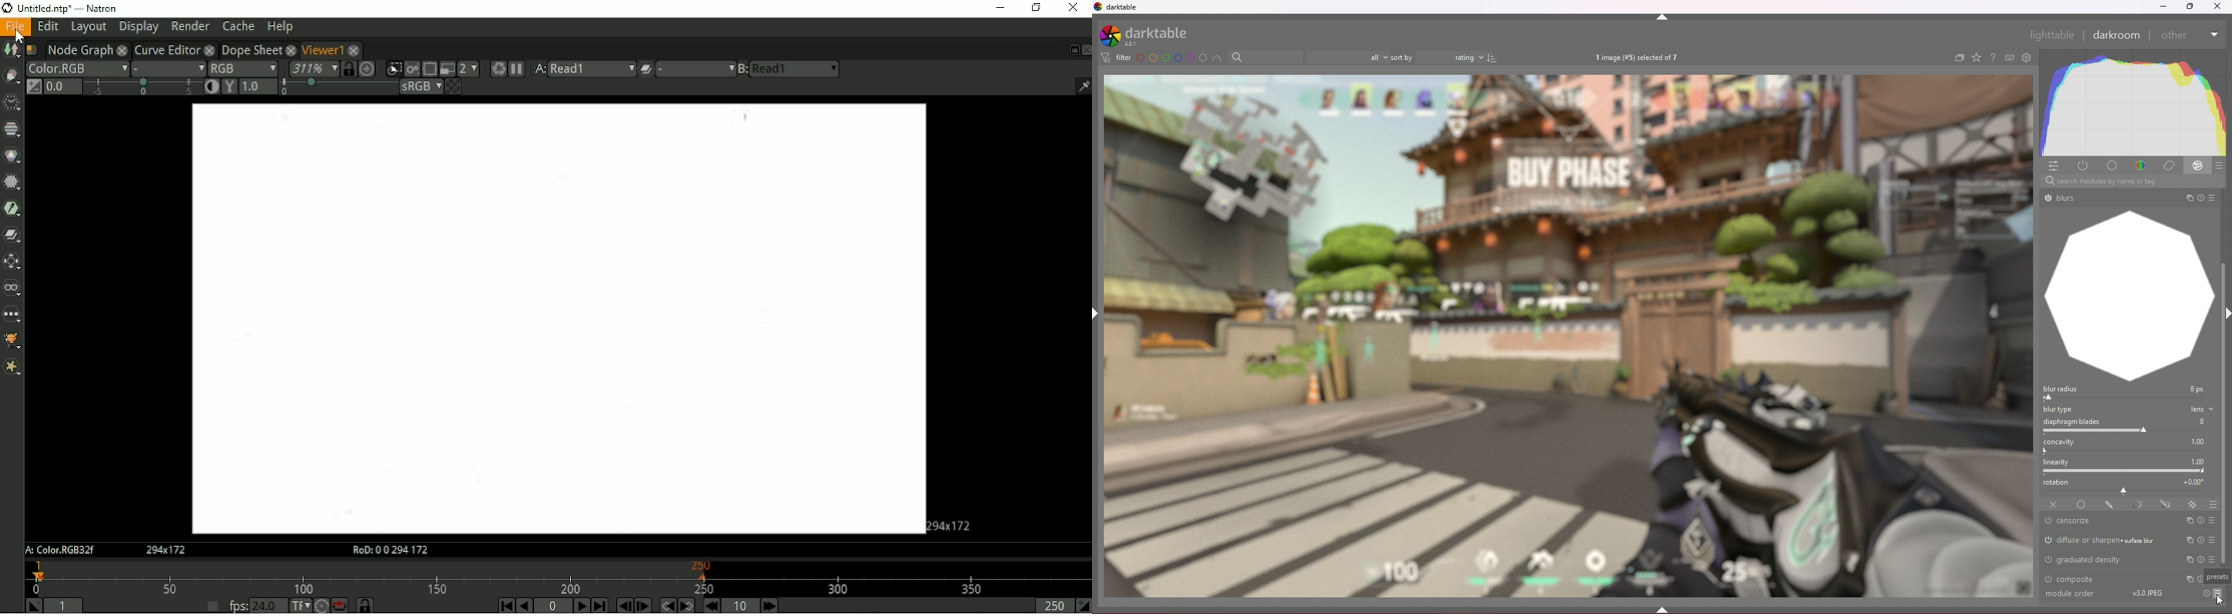 The image size is (2240, 616). Describe the element at coordinates (1402, 57) in the screenshot. I see `sort by` at that location.